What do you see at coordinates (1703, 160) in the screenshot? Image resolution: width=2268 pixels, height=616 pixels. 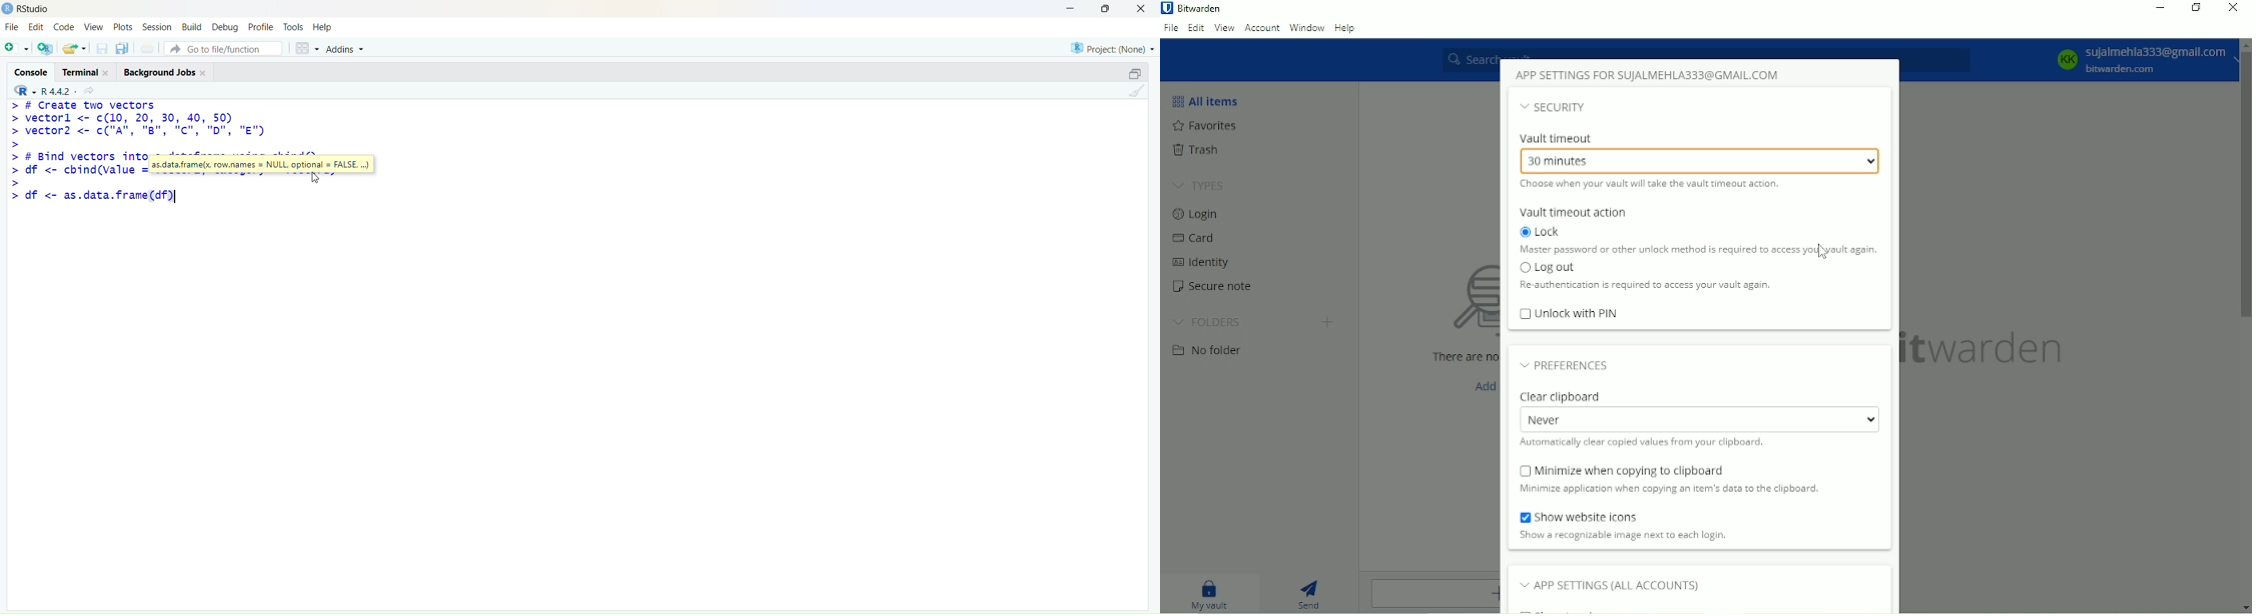 I see `On restart` at bounding box center [1703, 160].